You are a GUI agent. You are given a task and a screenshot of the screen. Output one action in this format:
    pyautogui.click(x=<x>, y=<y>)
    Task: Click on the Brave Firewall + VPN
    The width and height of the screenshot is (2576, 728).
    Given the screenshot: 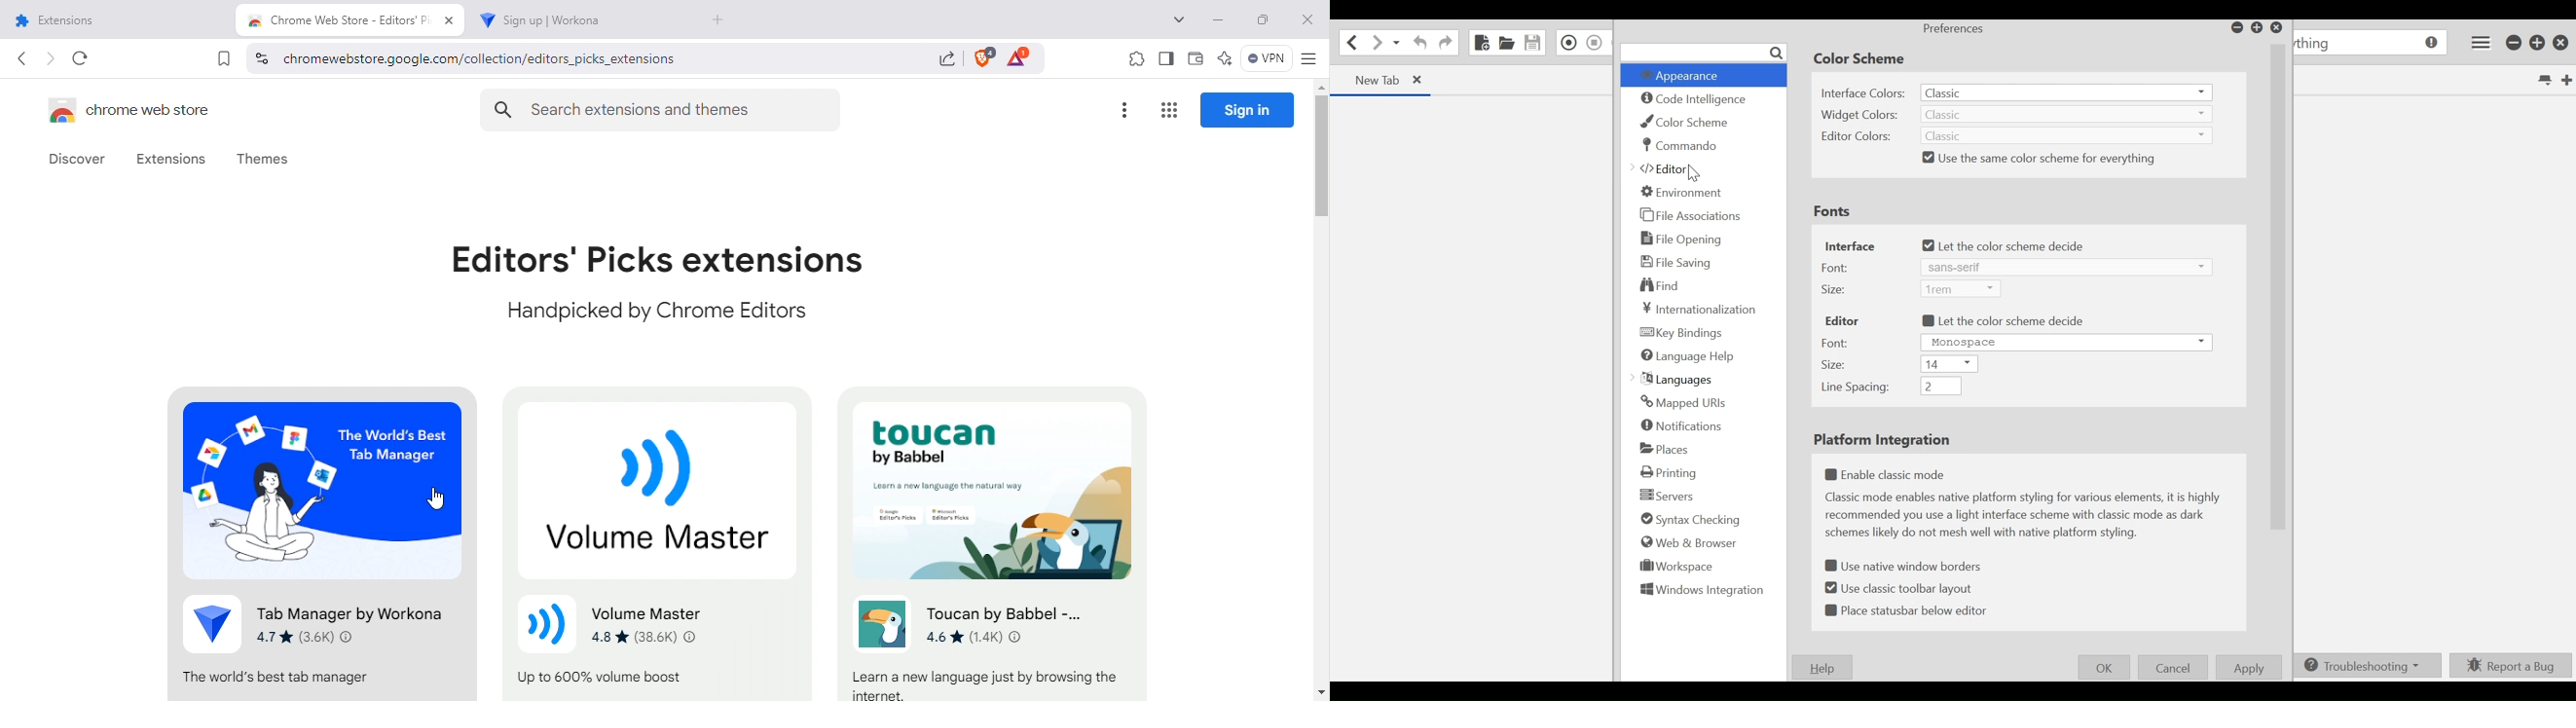 What is the action you would take?
    pyautogui.click(x=1266, y=59)
    